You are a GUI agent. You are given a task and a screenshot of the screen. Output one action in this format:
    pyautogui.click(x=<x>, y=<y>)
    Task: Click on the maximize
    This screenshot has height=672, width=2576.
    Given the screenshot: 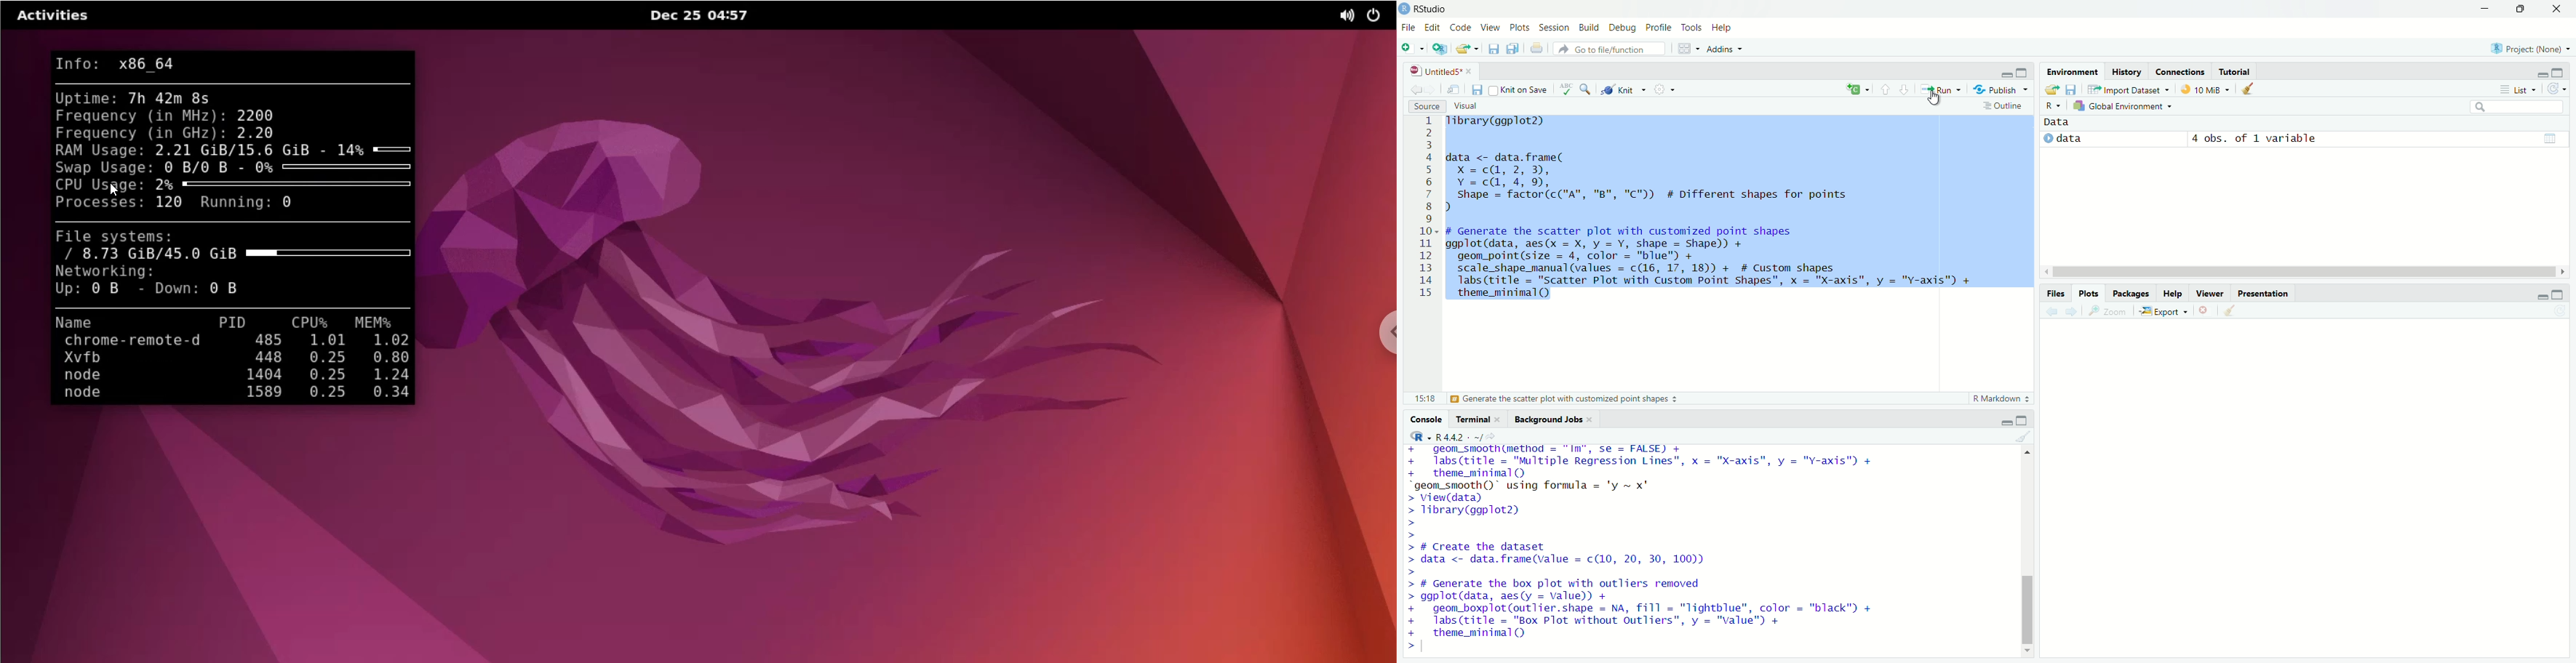 What is the action you would take?
    pyautogui.click(x=2558, y=72)
    